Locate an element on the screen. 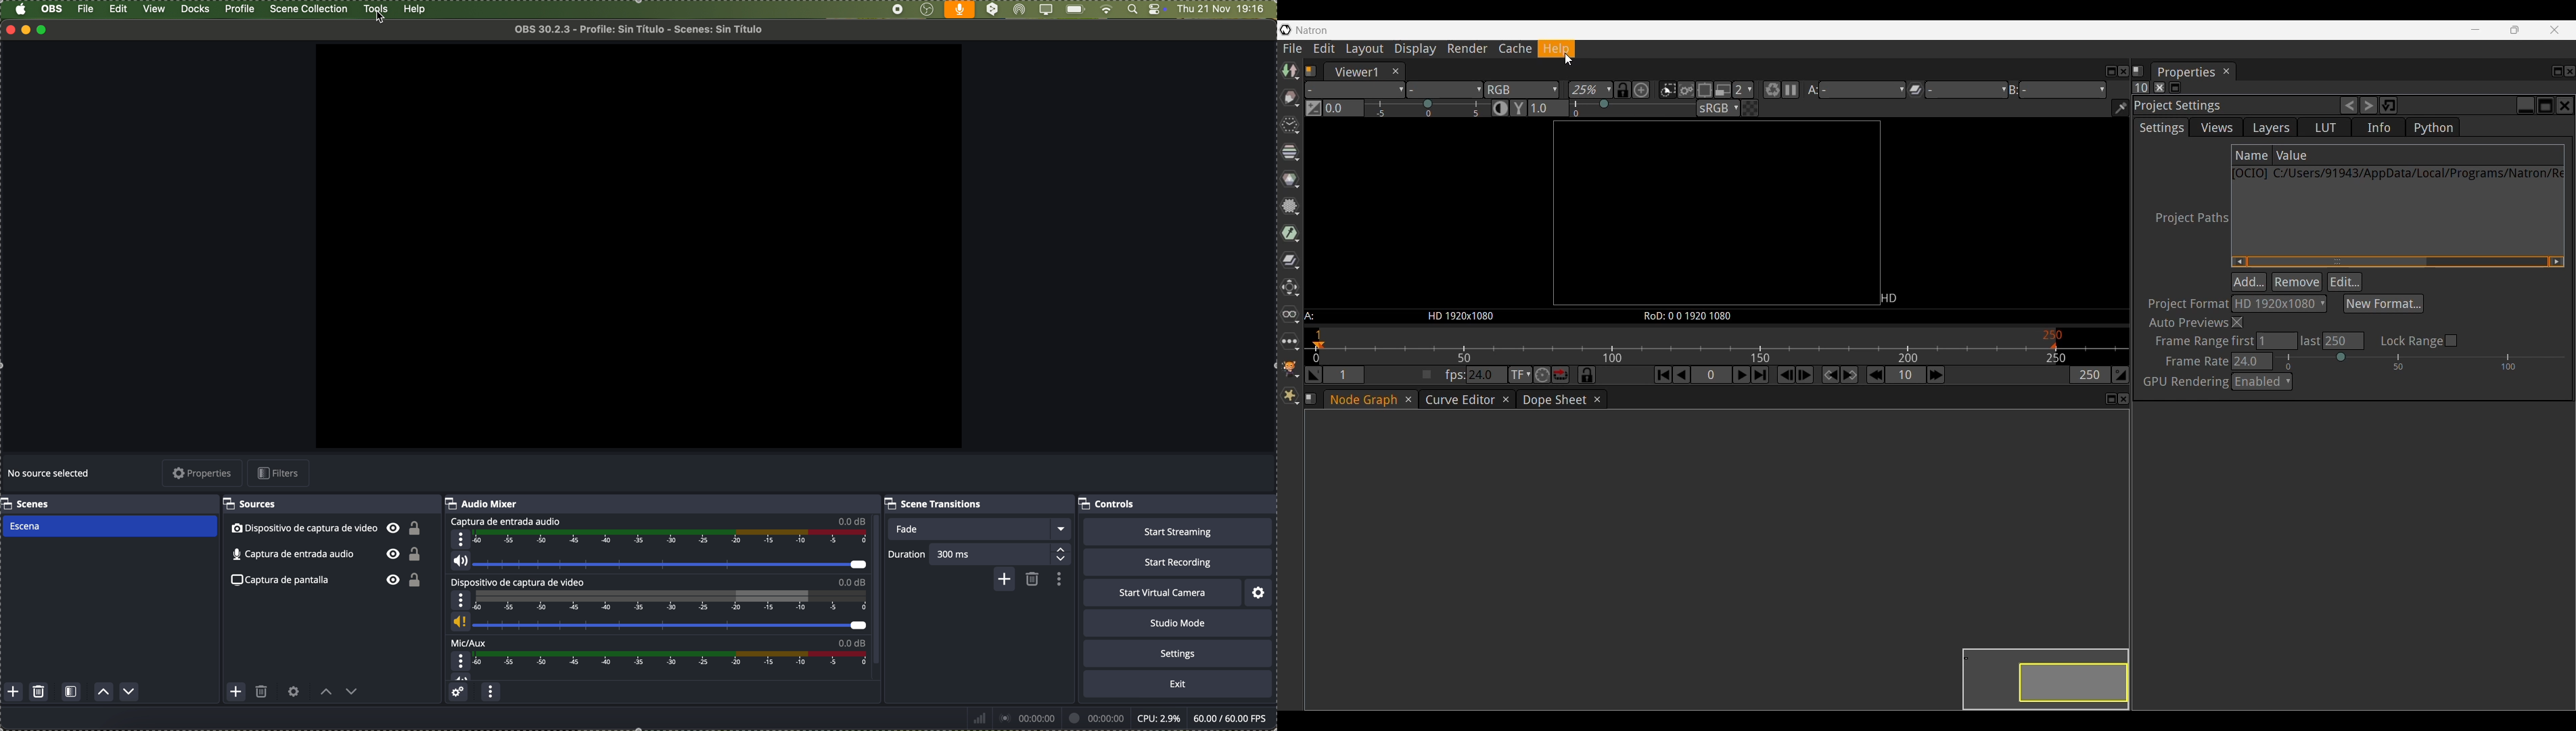  Apple icon is located at coordinates (20, 10).